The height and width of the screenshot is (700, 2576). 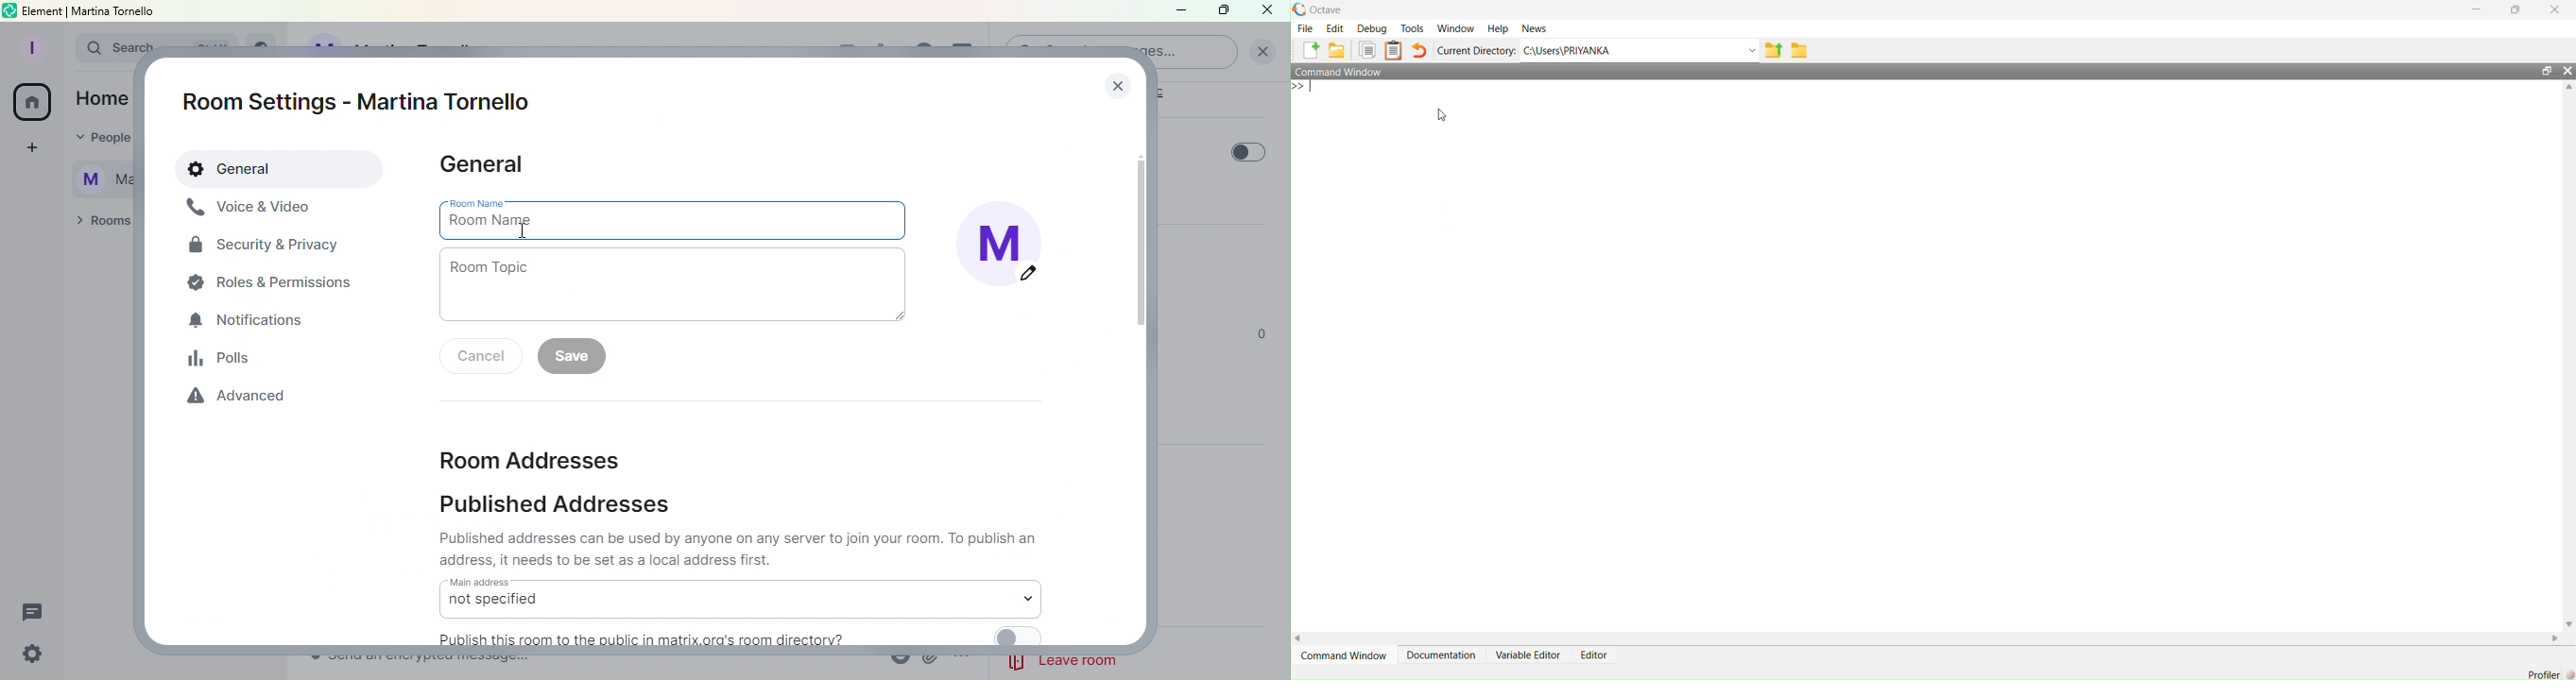 What do you see at coordinates (32, 105) in the screenshot?
I see `Home` at bounding box center [32, 105].